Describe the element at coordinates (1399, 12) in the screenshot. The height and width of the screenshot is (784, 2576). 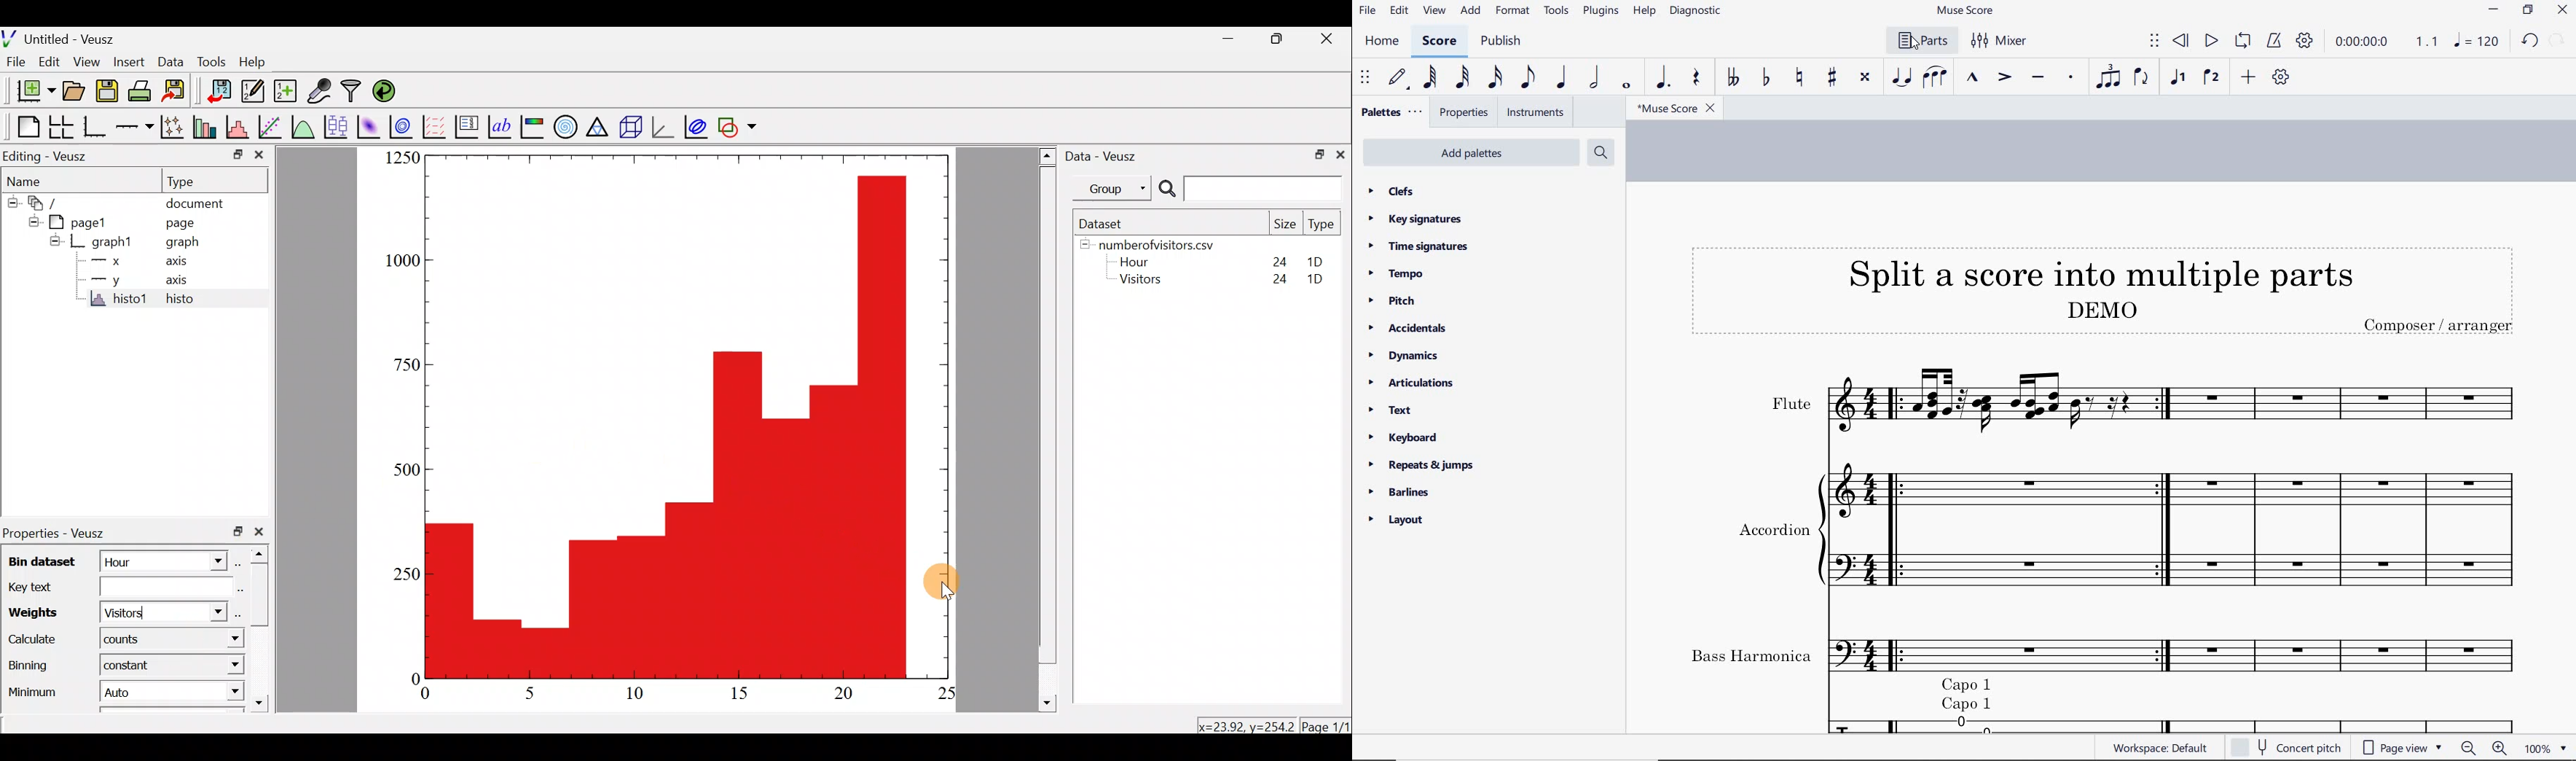
I see `edit` at that location.